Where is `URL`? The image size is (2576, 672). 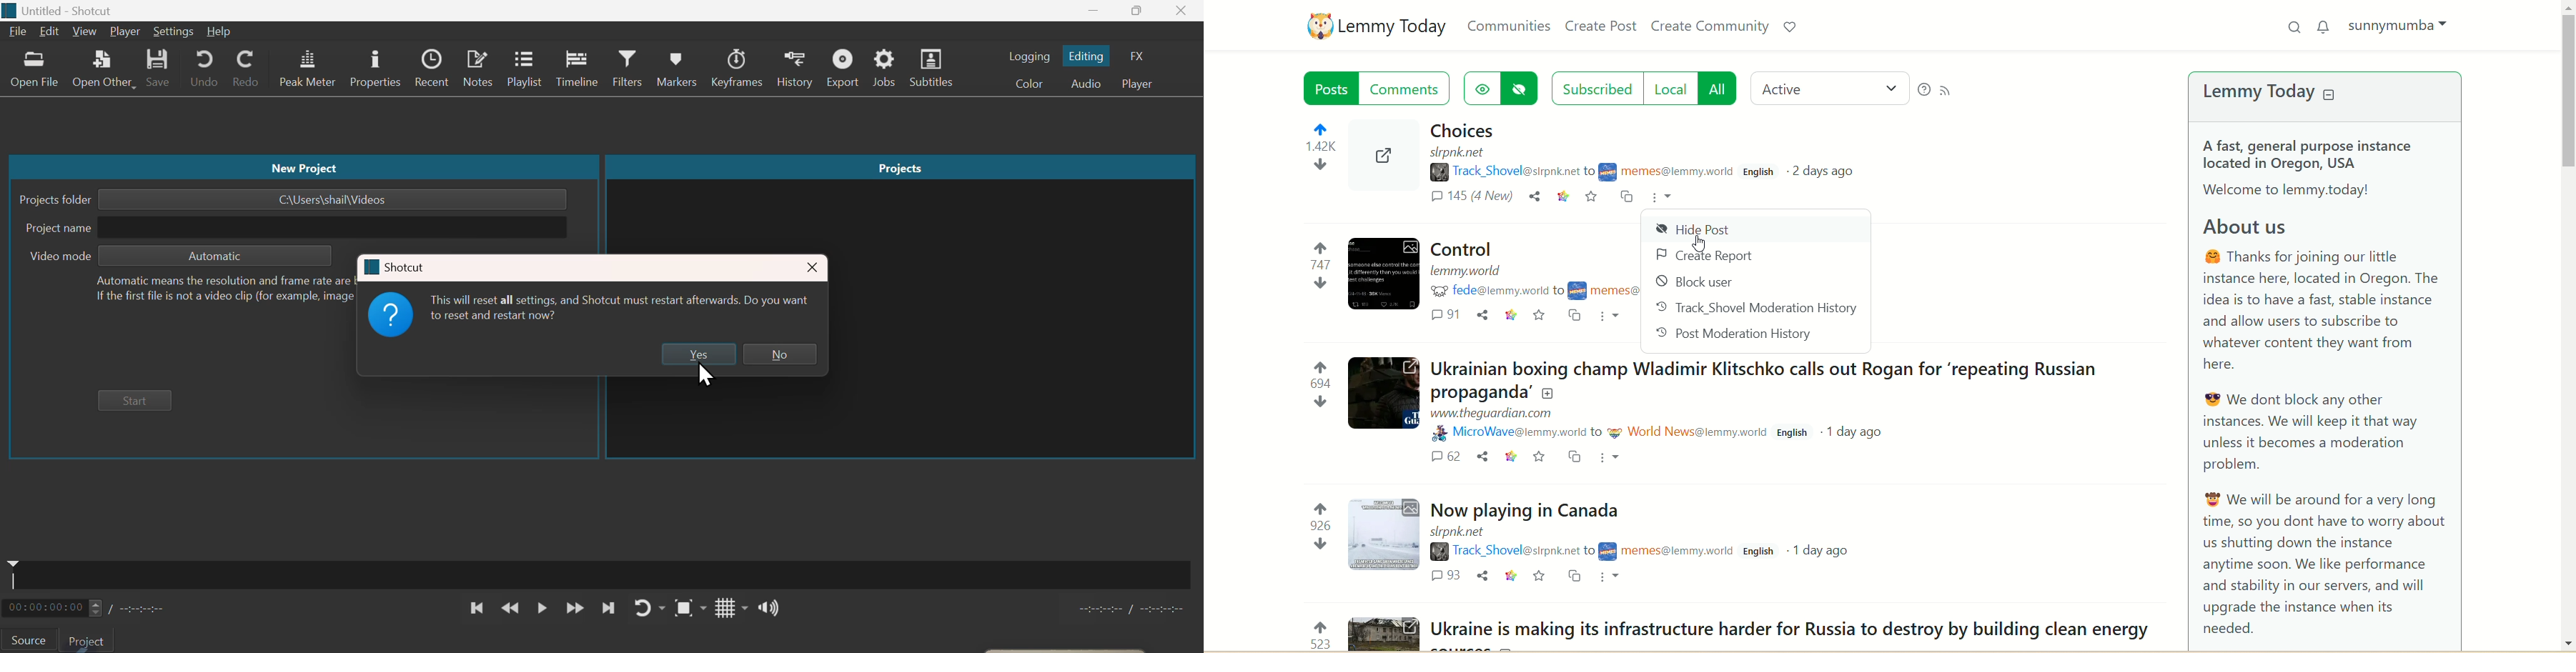 URL is located at coordinates (1467, 271).